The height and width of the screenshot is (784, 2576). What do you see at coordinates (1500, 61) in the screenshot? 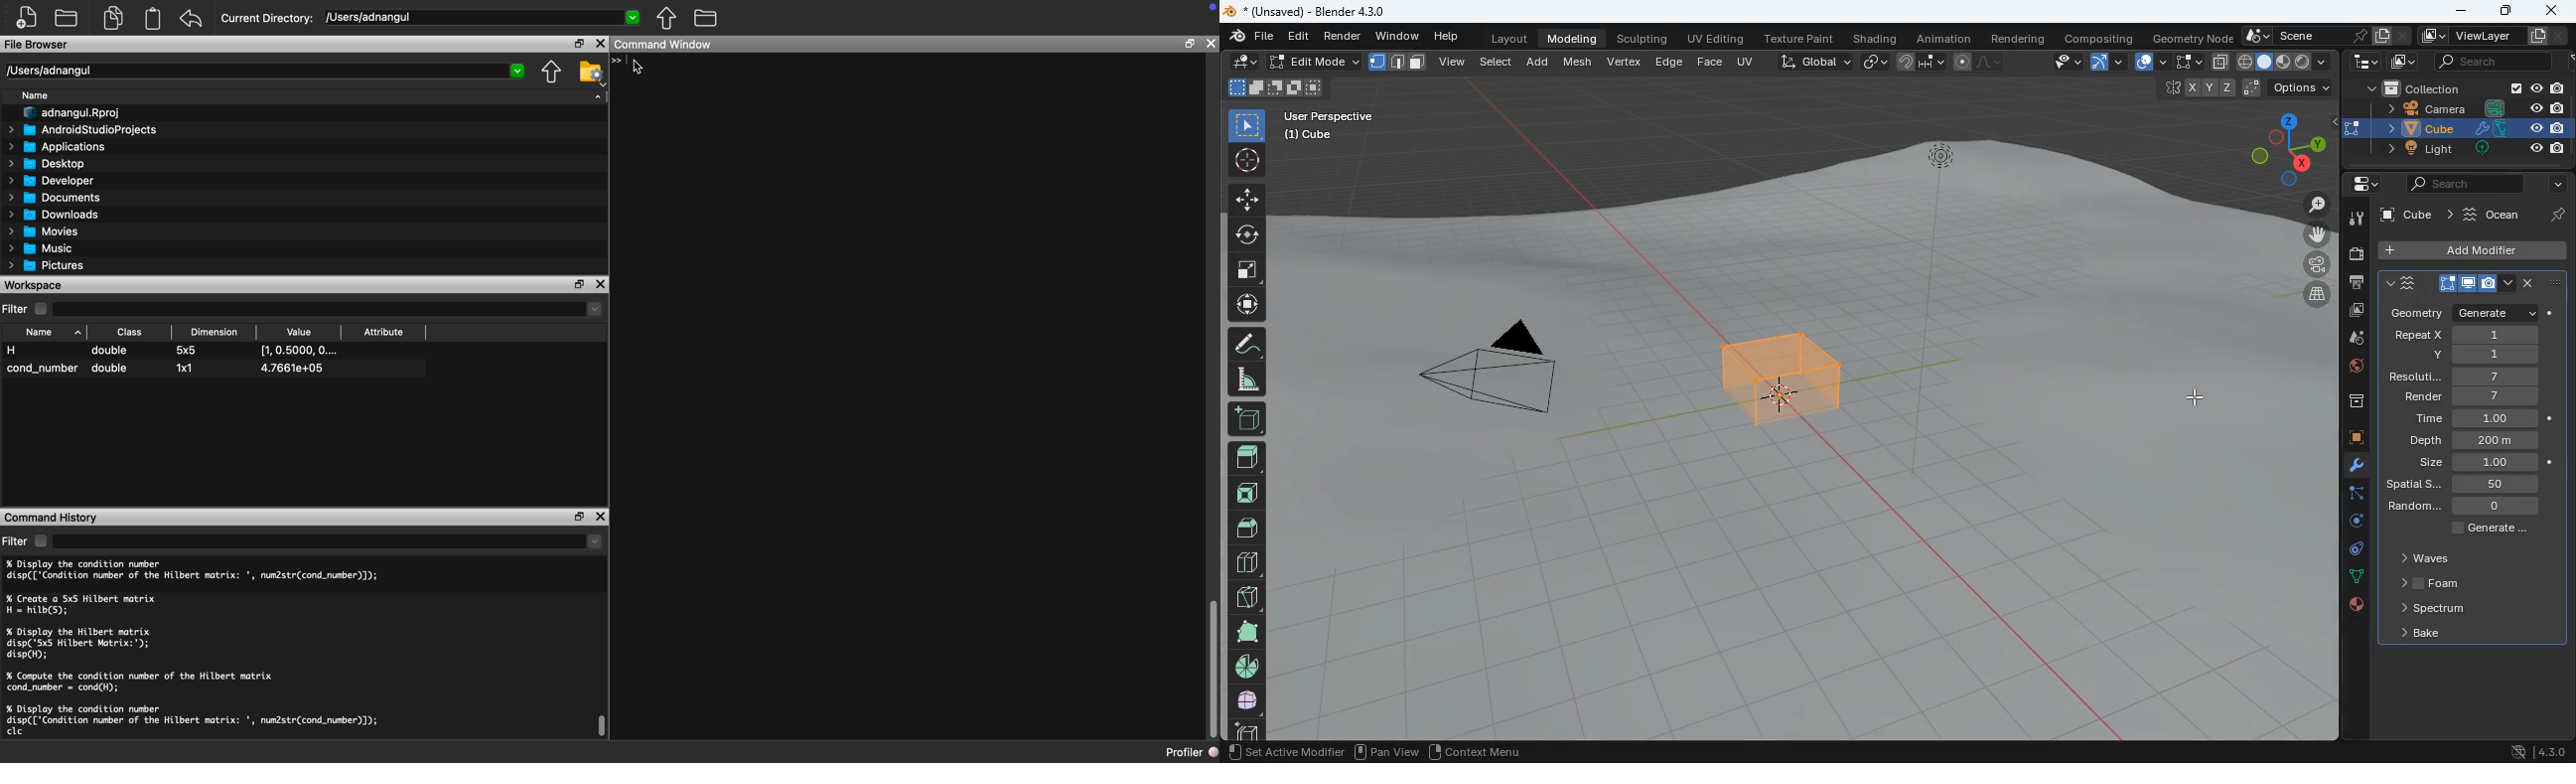
I see `select` at bounding box center [1500, 61].